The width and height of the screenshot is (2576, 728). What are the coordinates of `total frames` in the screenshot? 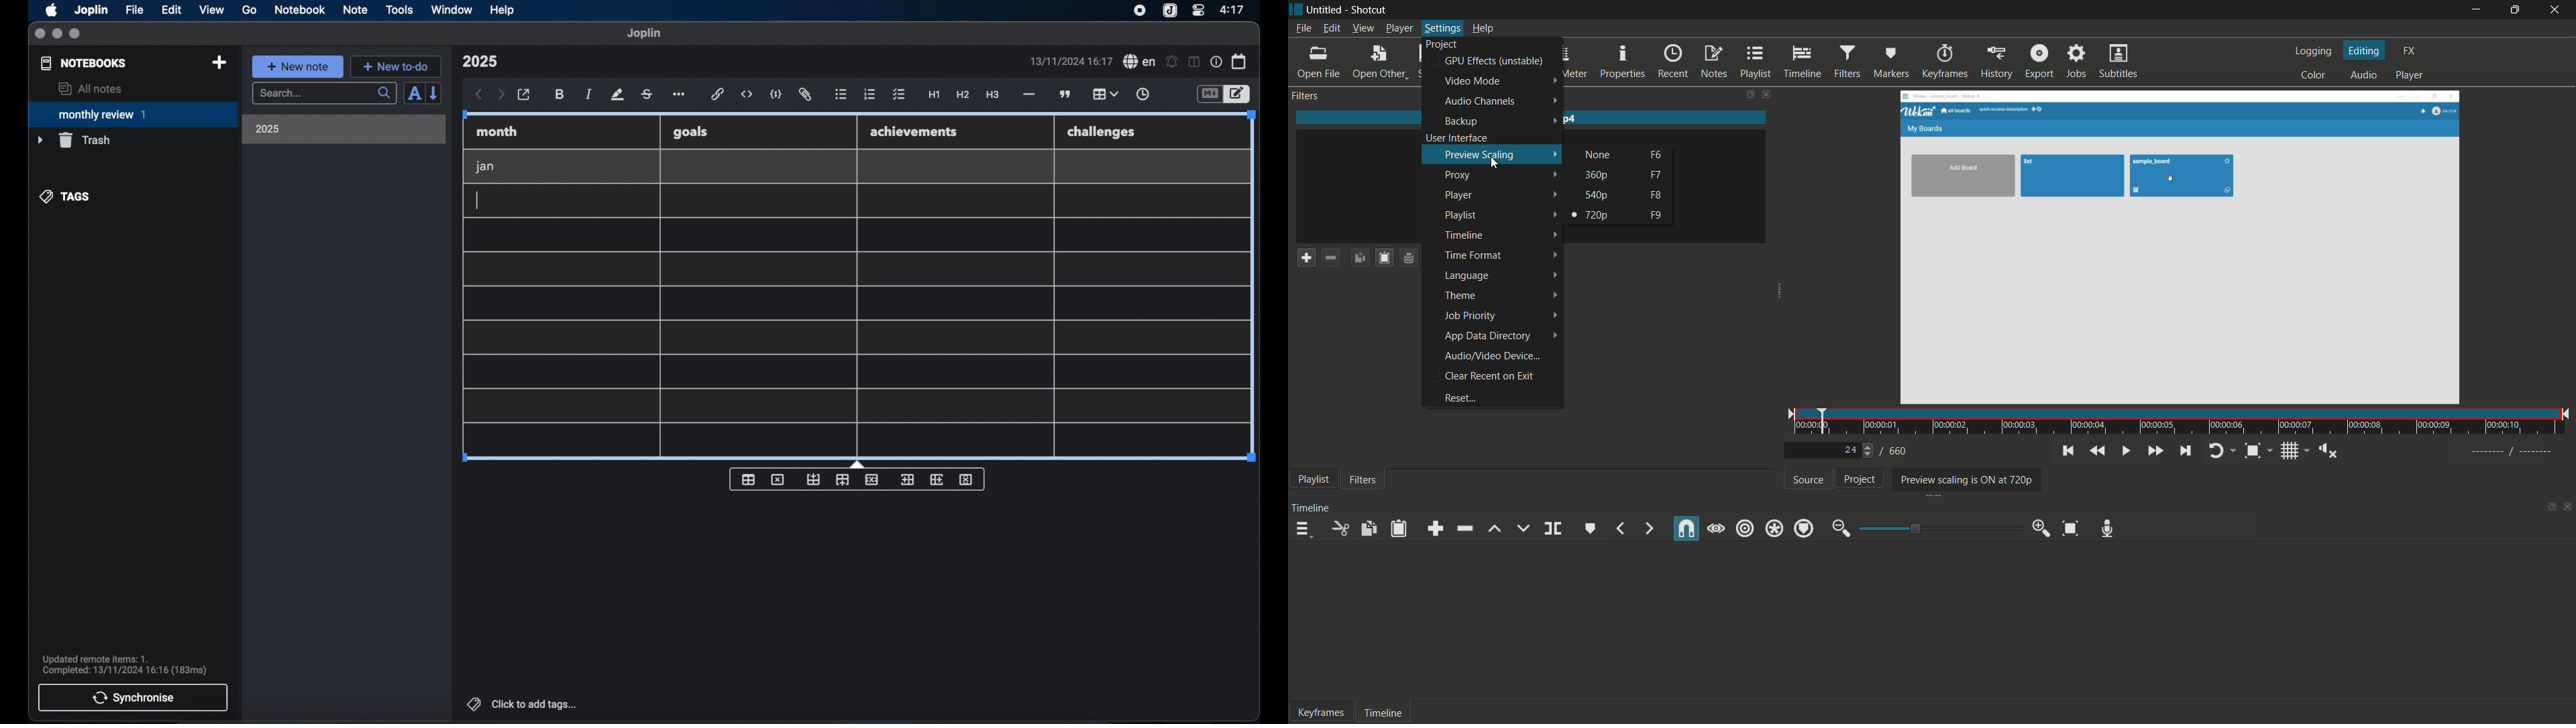 It's located at (1898, 451).